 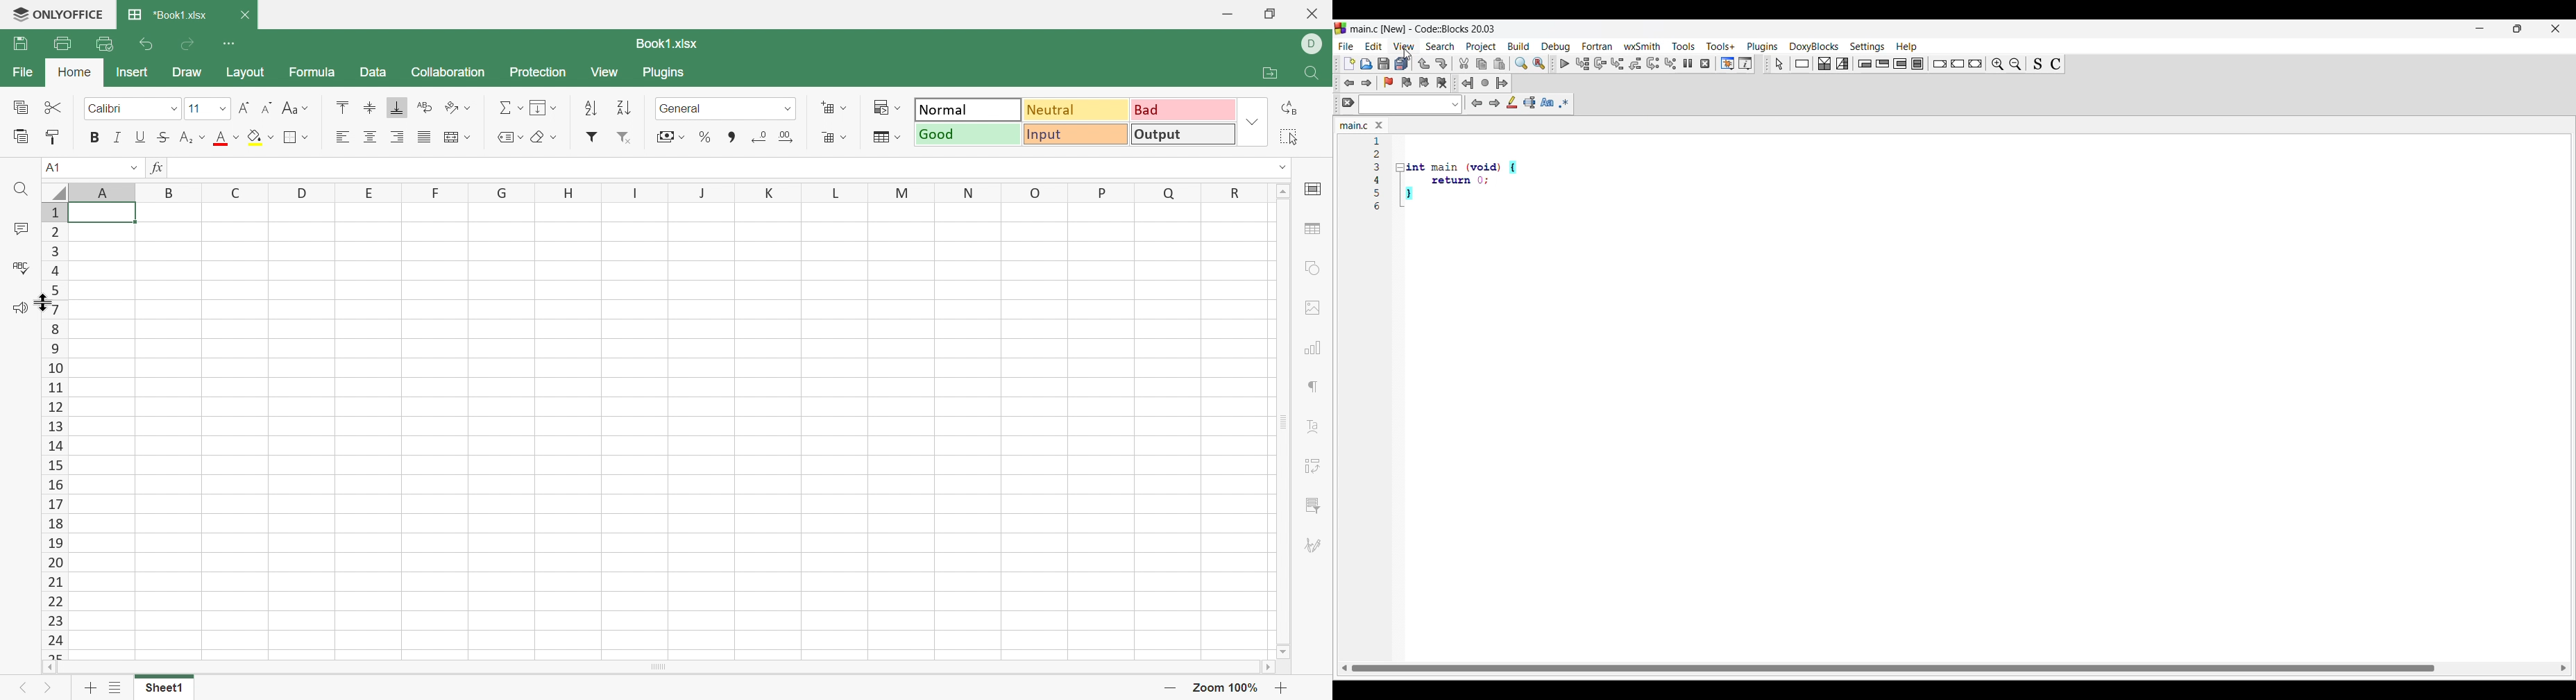 I want to click on Align Middle, so click(x=370, y=110).